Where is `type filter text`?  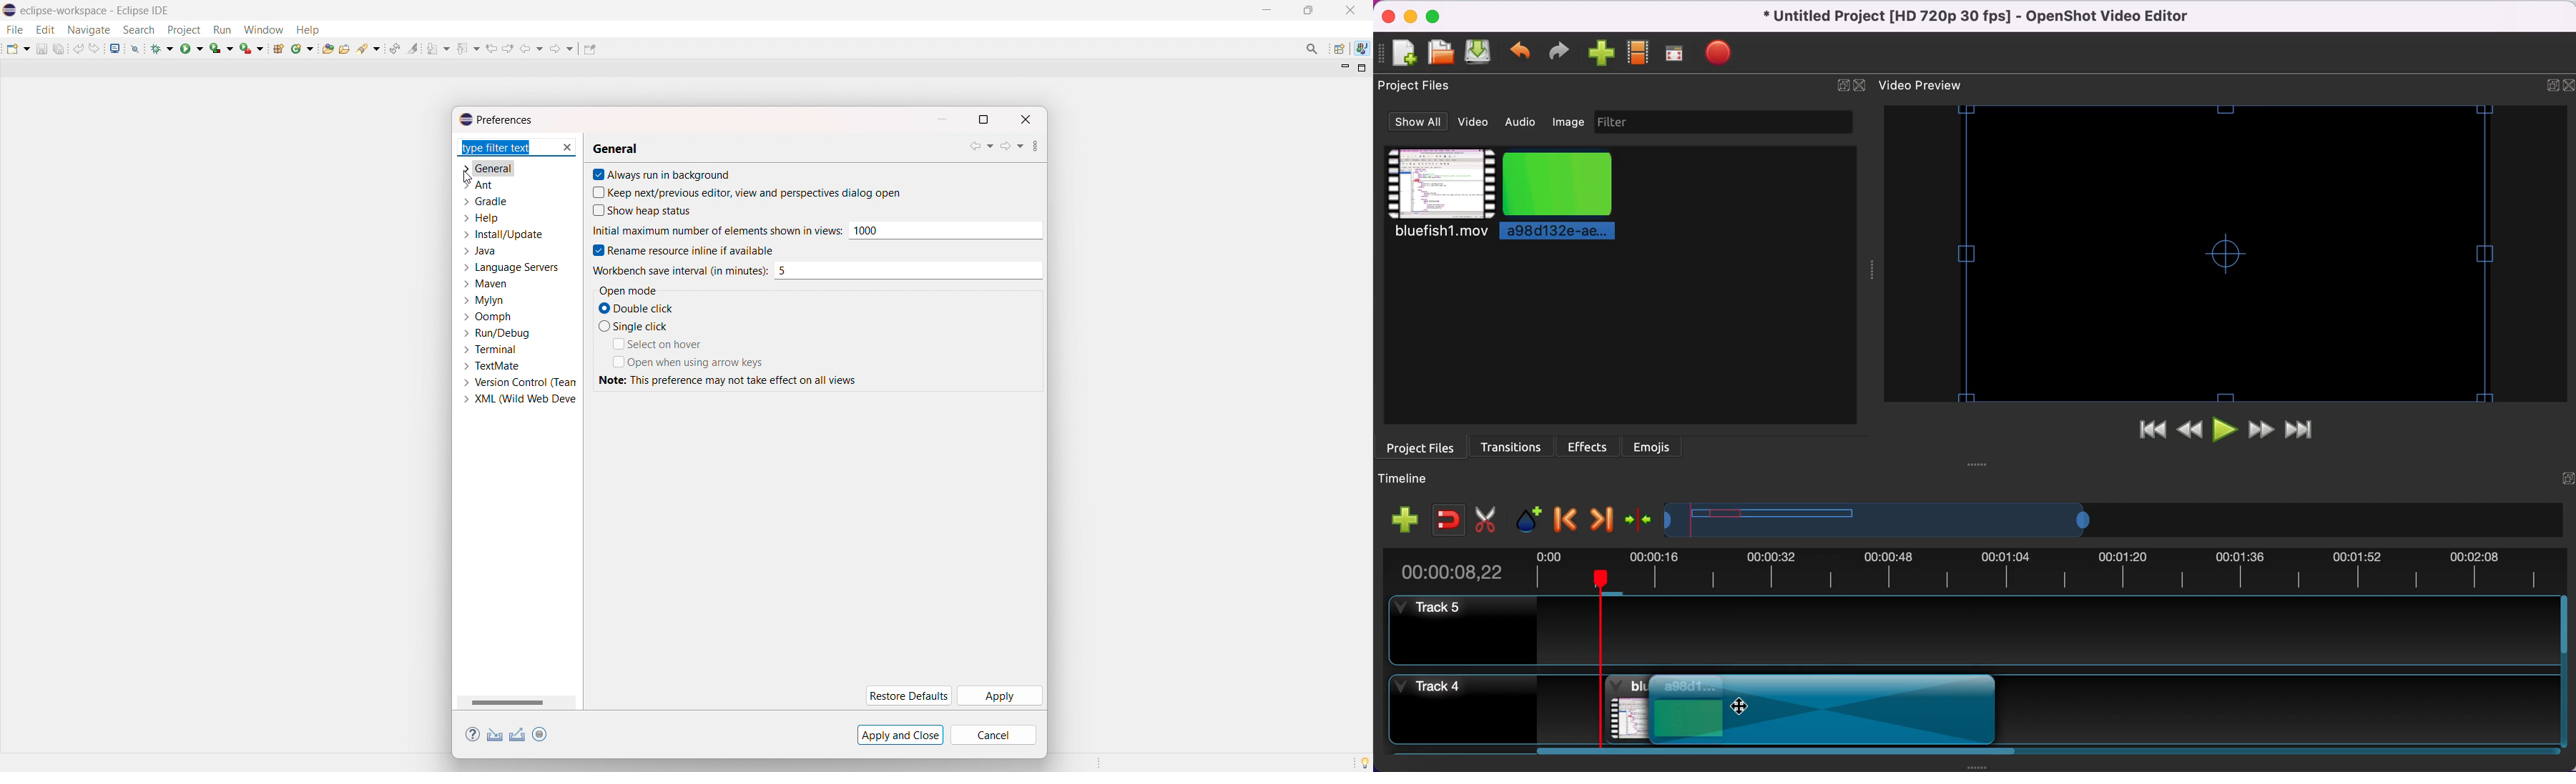
type filter text is located at coordinates (506, 147).